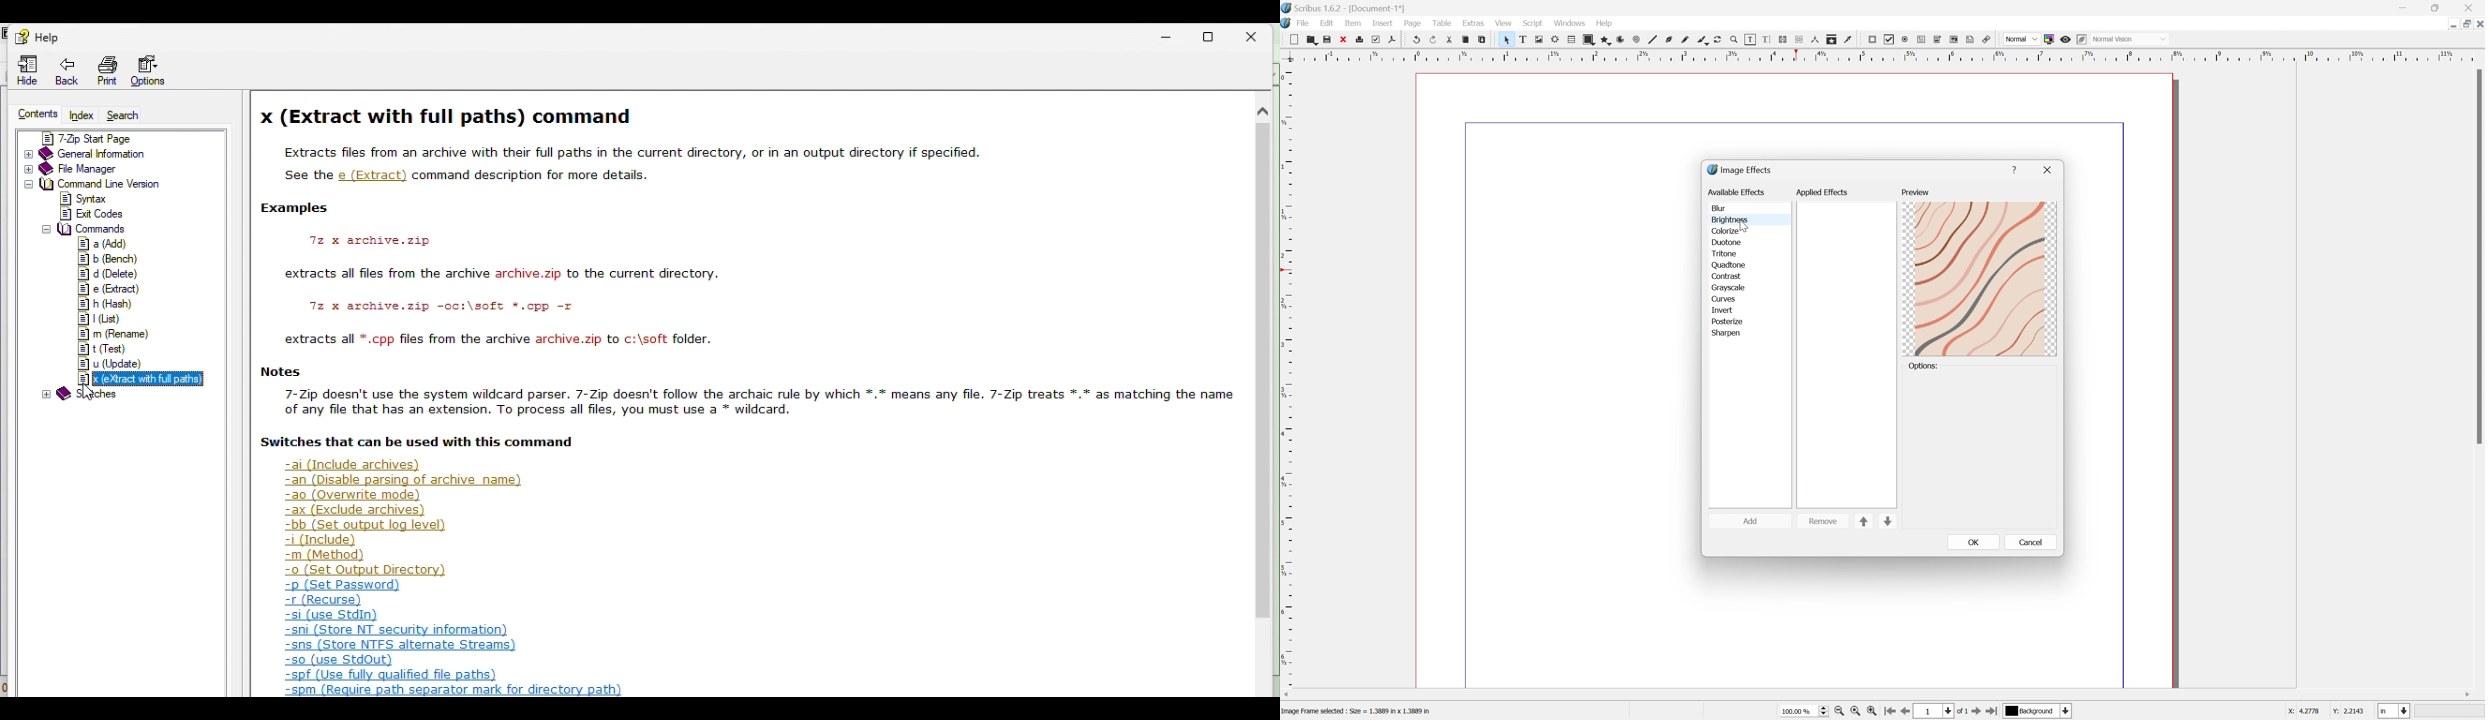  What do you see at coordinates (2131, 39) in the screenshot?
I see `normal vision` at bounding box center [2131, 39].